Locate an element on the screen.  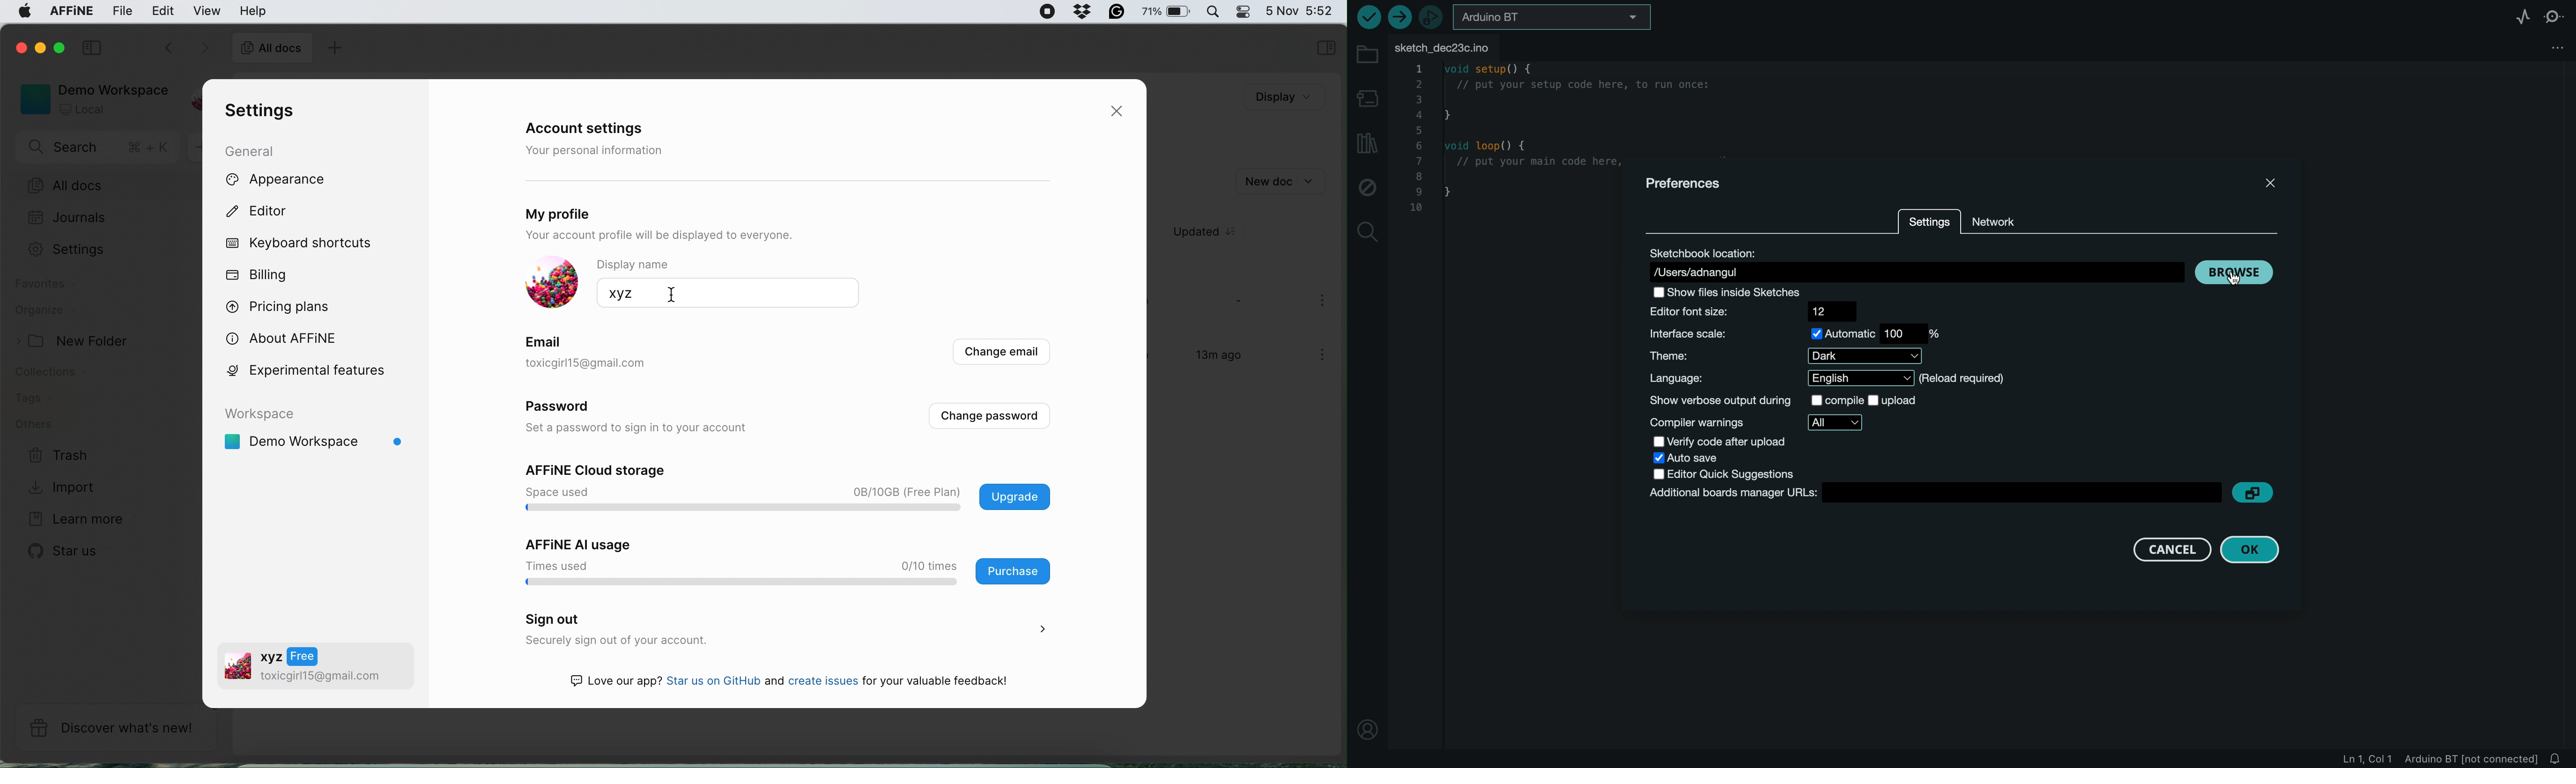
FILE TAB is located at coordinates (1449, 50).